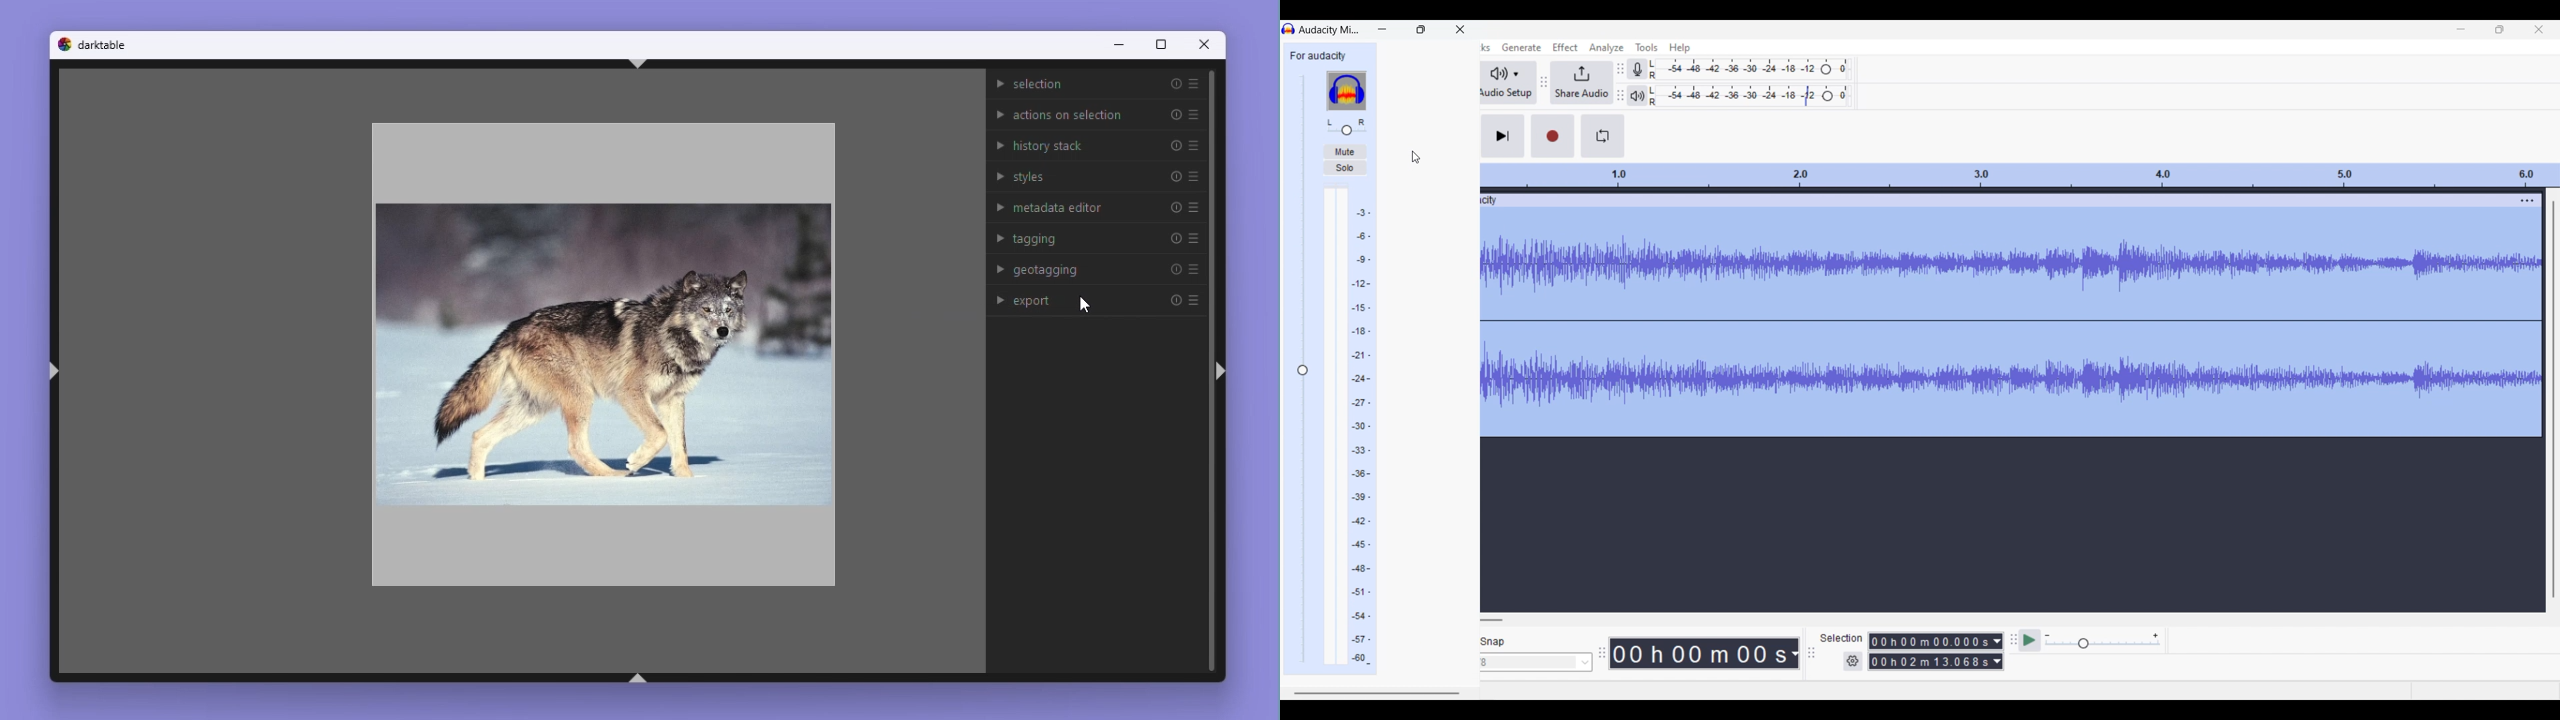 This screenshot has height=728, width=2576. Describe the element at coordinates (1289, 29) in the screenshot. I see `Software logo` at that location.